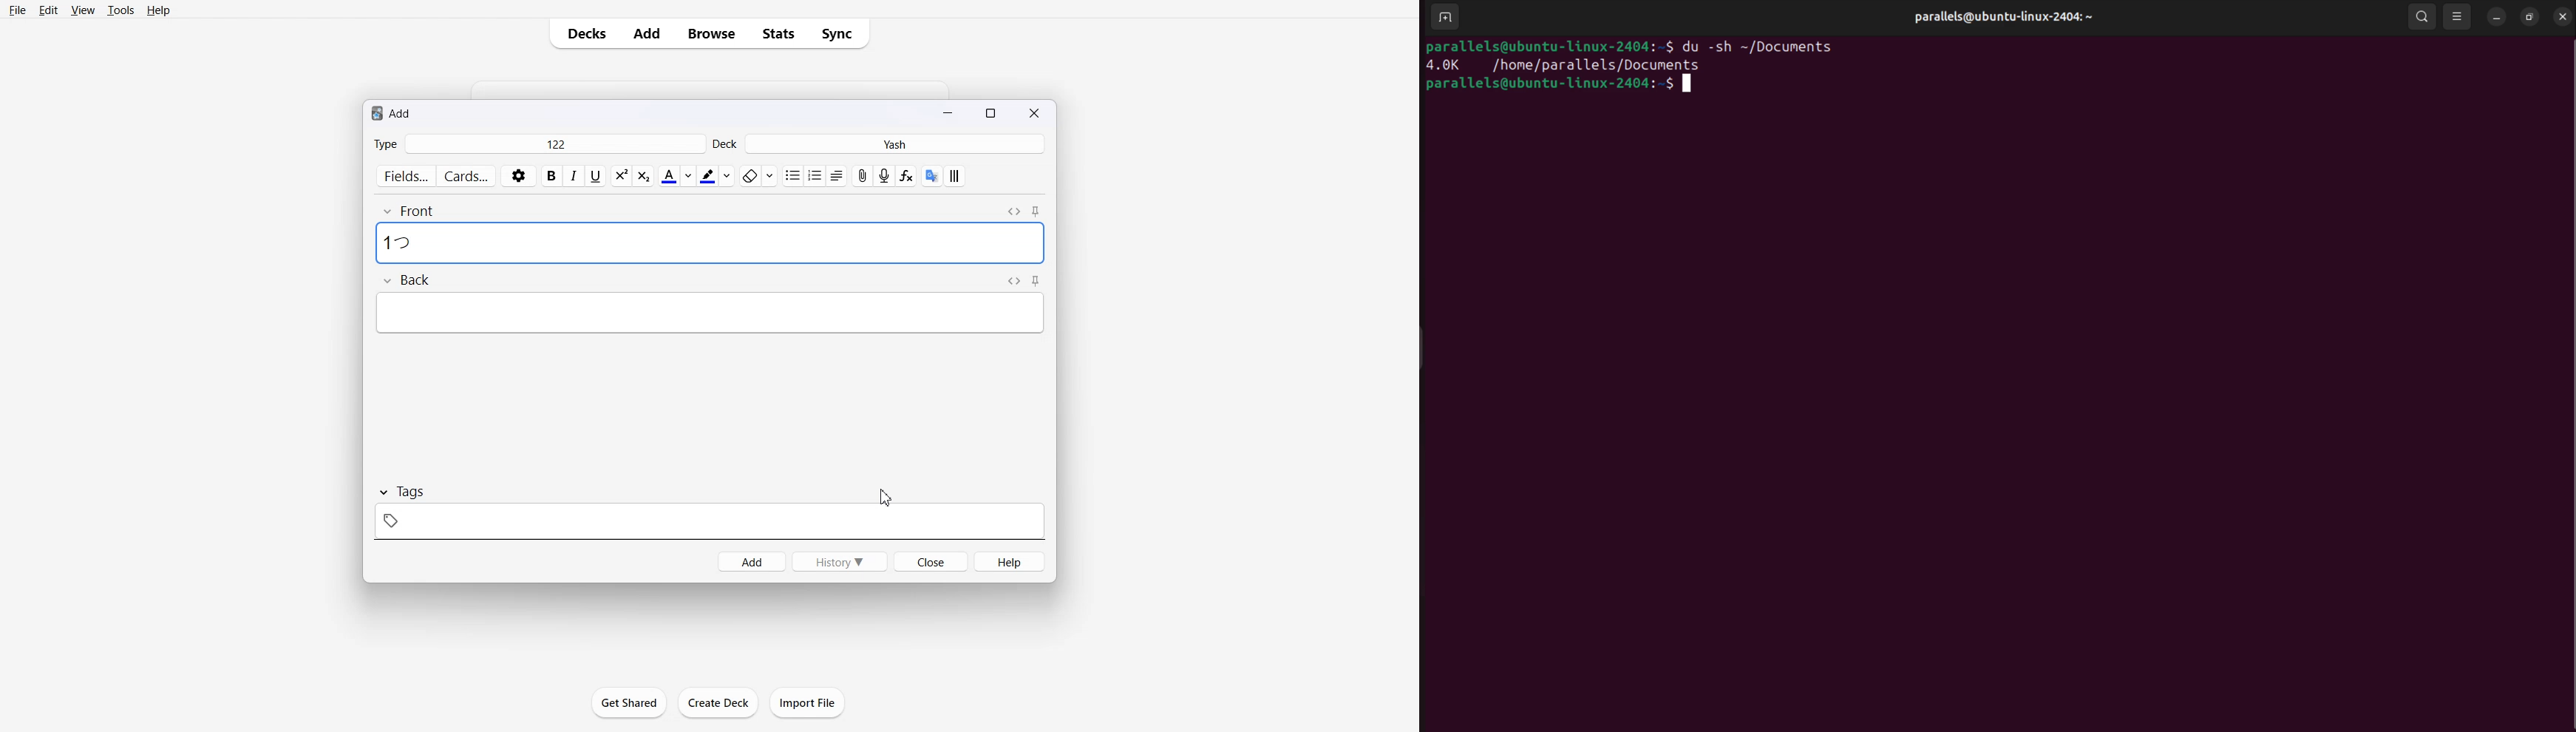  I want to click on typing space, so click(710, 244).